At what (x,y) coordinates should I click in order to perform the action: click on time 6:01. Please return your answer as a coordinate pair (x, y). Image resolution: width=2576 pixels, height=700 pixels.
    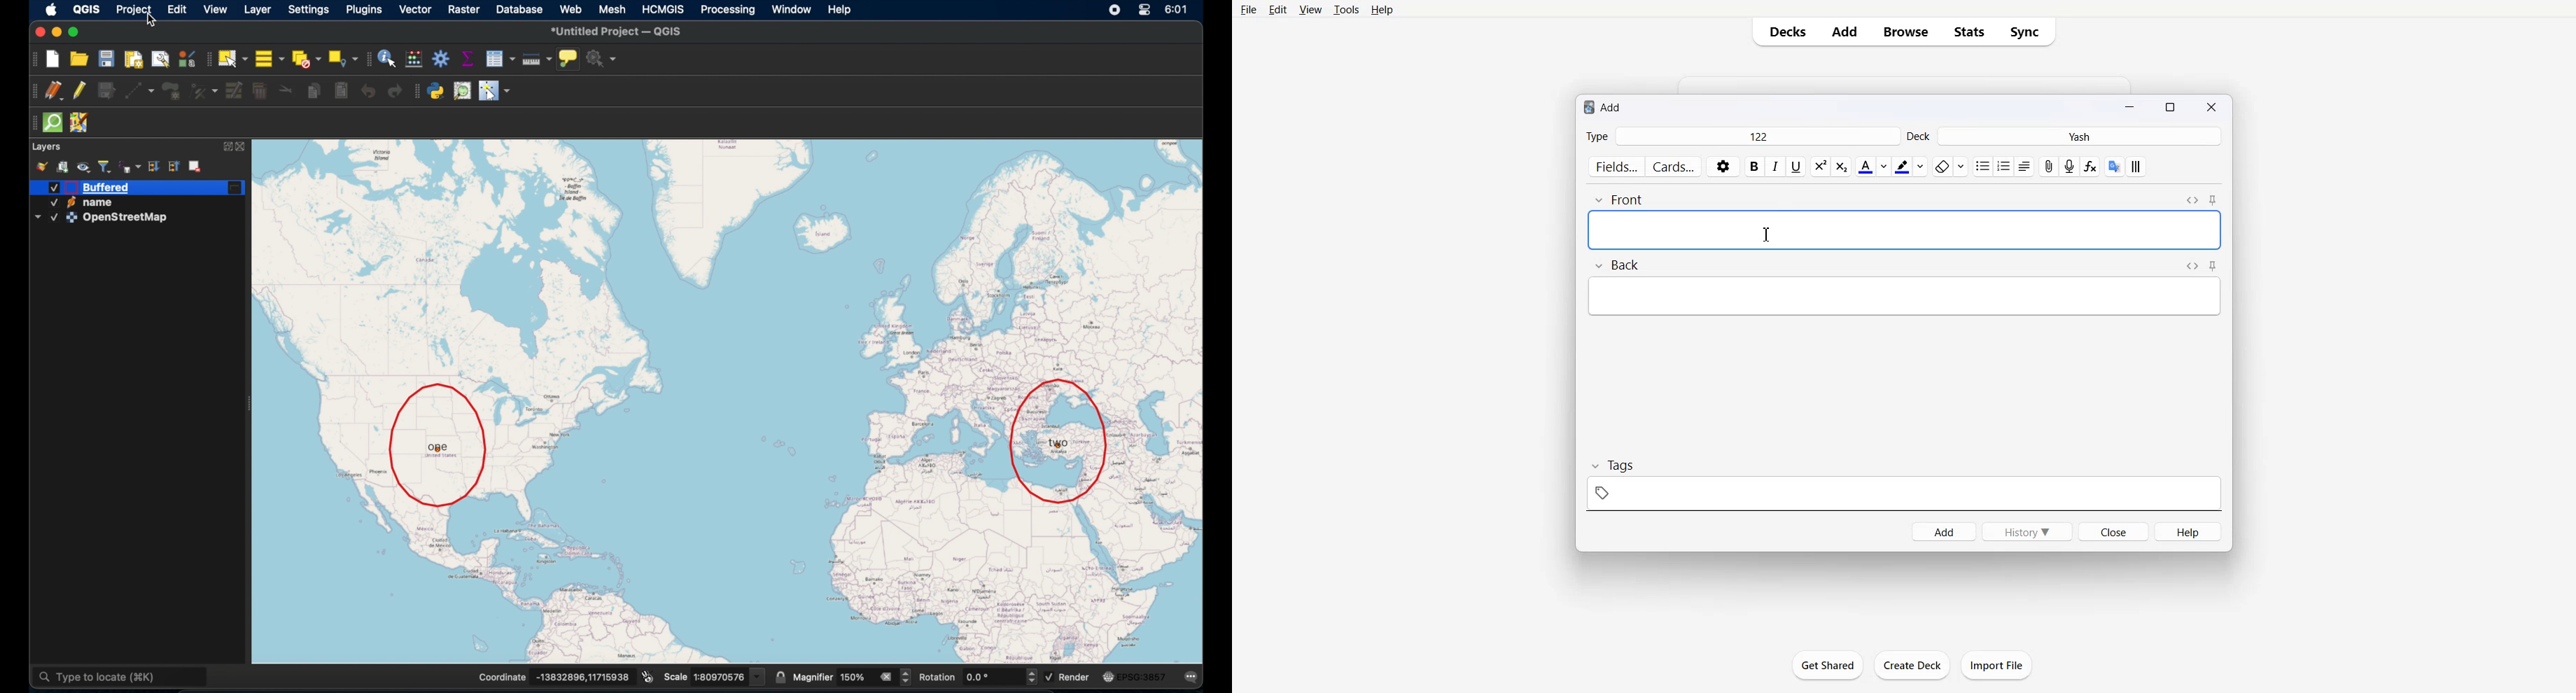
    Looking at the image, I should click on (1176, 10).